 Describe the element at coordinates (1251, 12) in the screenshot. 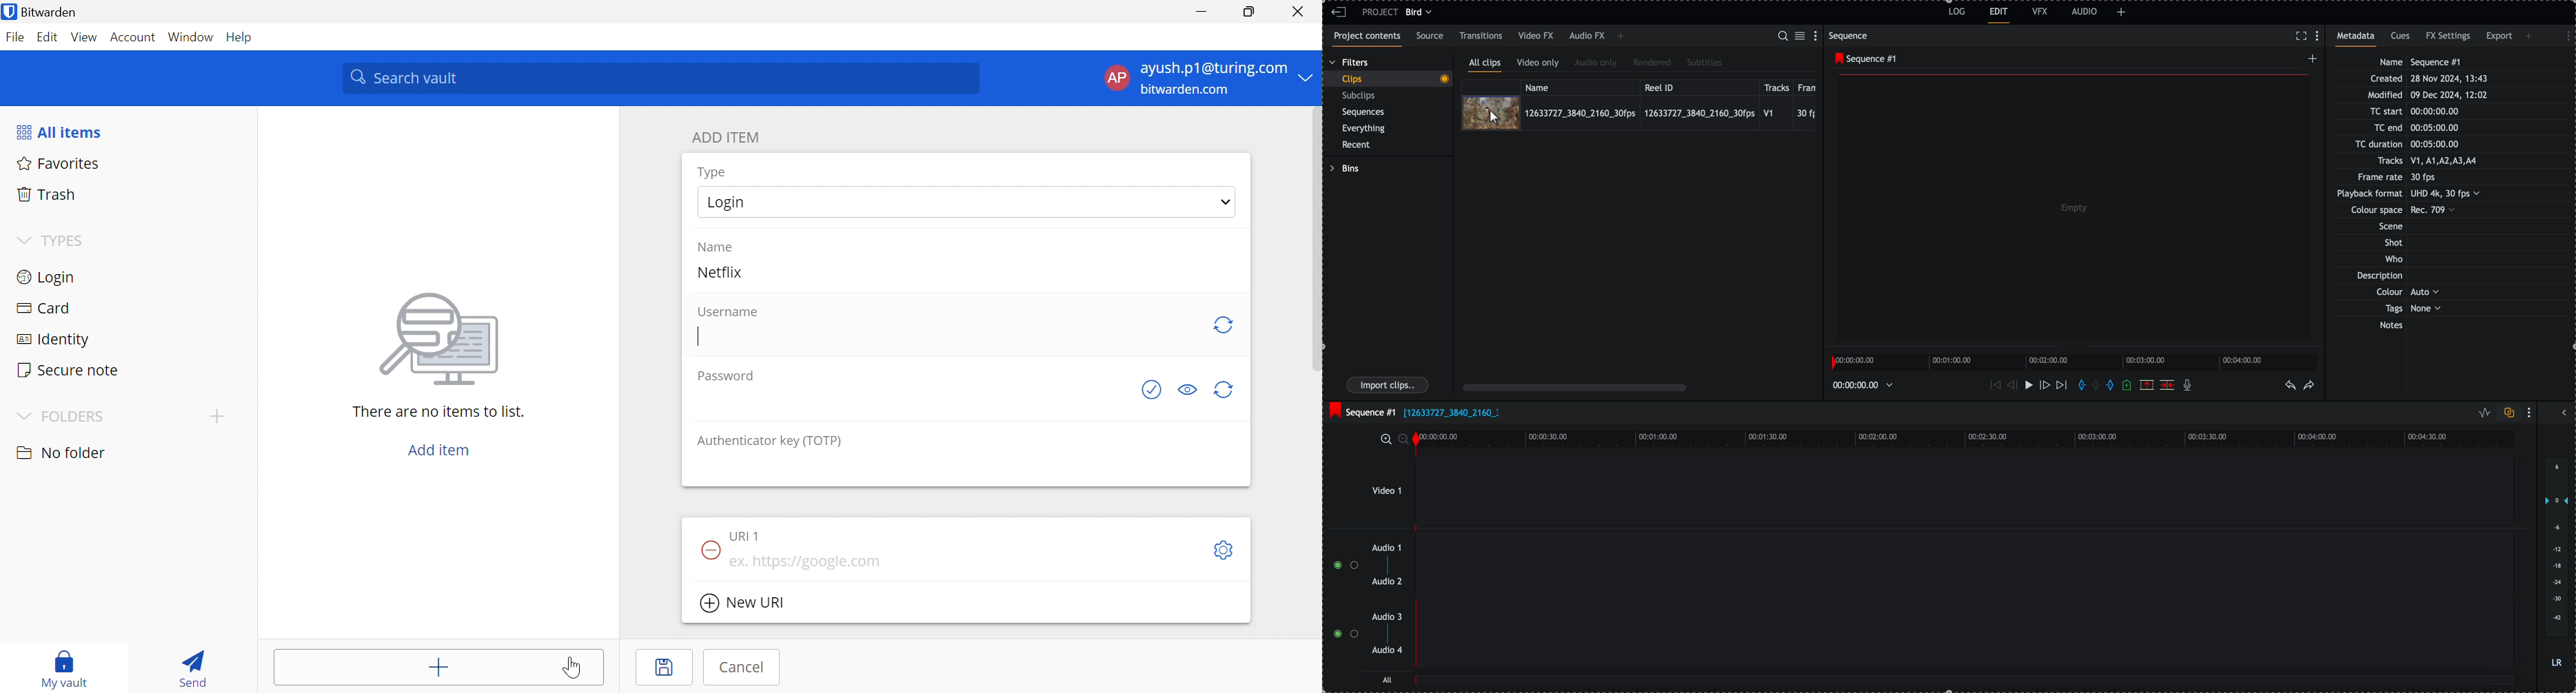

I see `Restore down` at that location.